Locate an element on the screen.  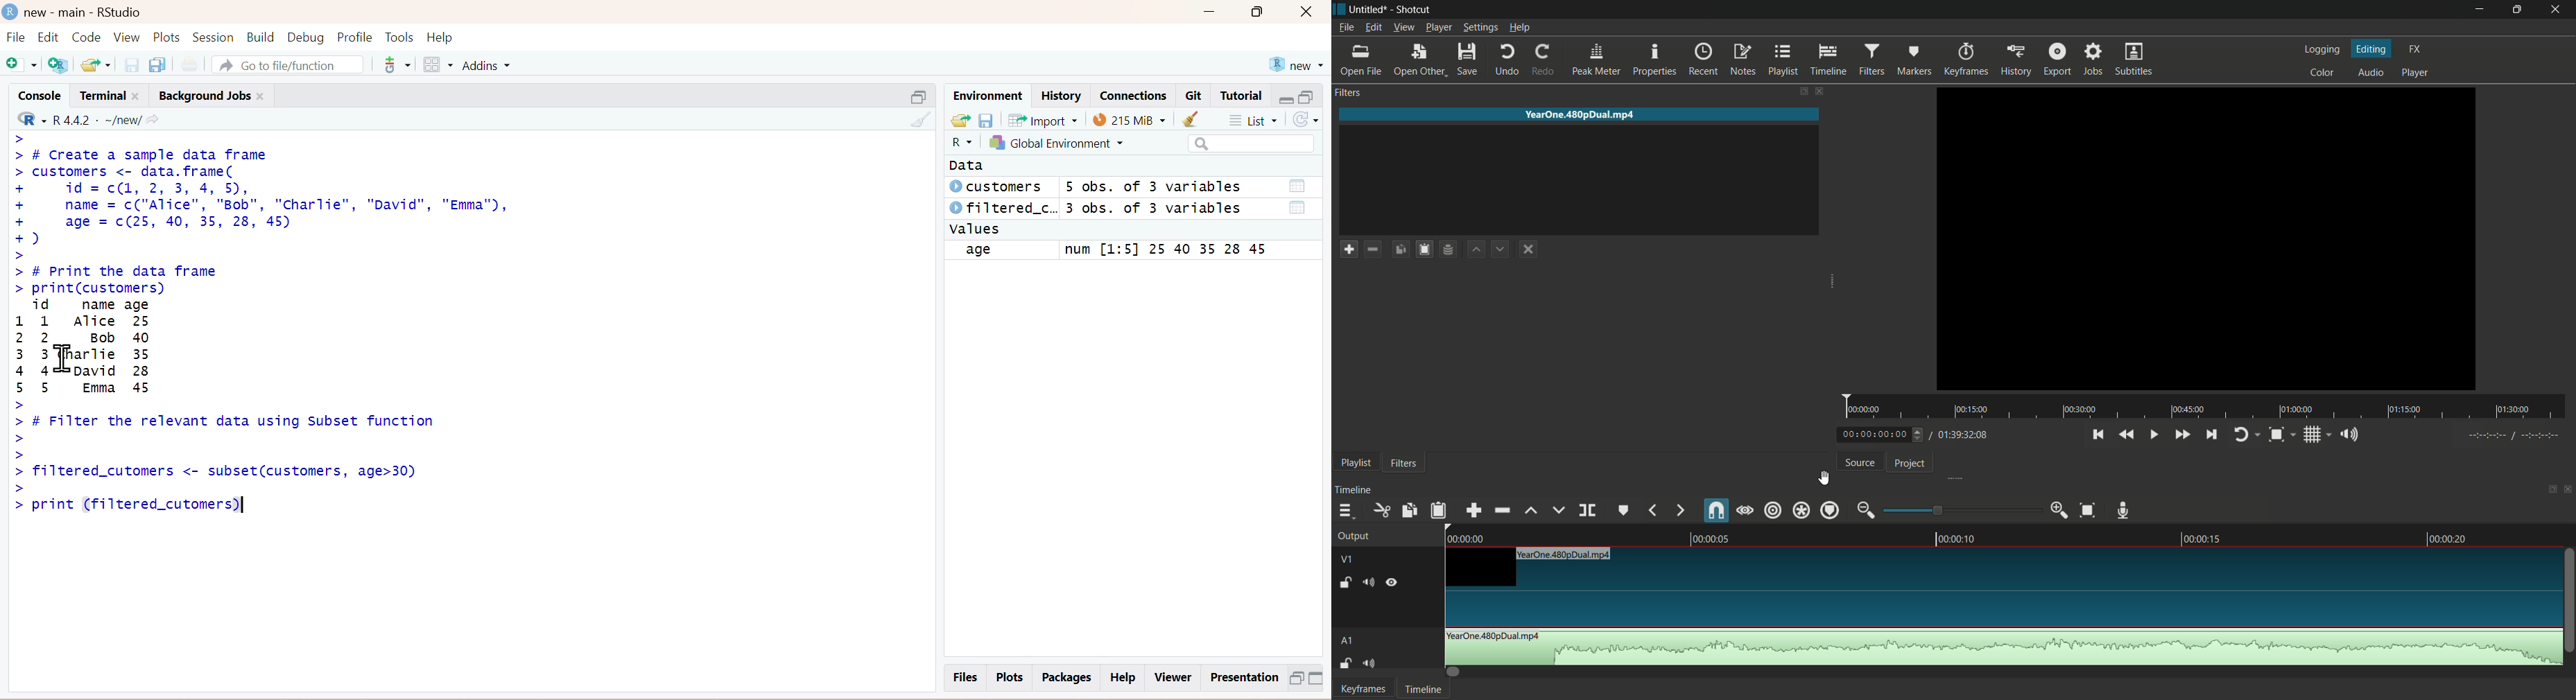
fx is located at coordinates (2414, 49).